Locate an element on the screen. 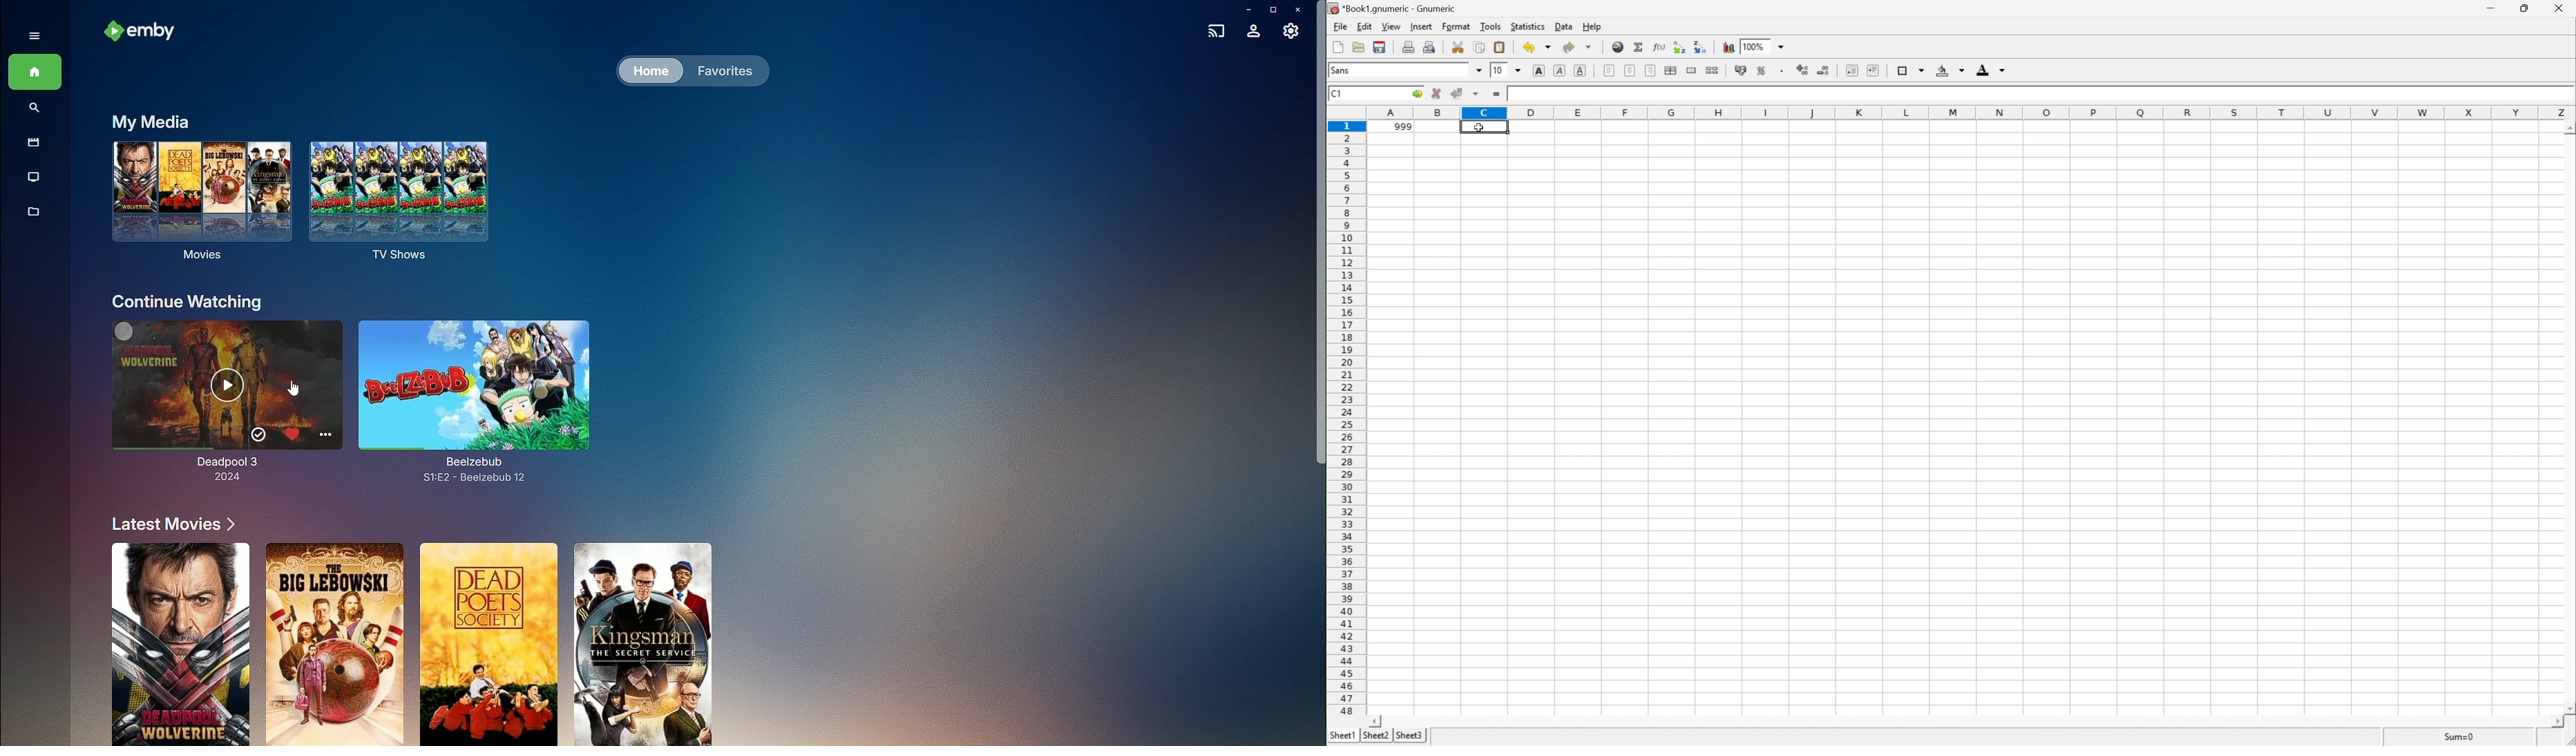 The width and height of the screenshot is (2576, 756). increase indent is located at coordinates (1873, 70).